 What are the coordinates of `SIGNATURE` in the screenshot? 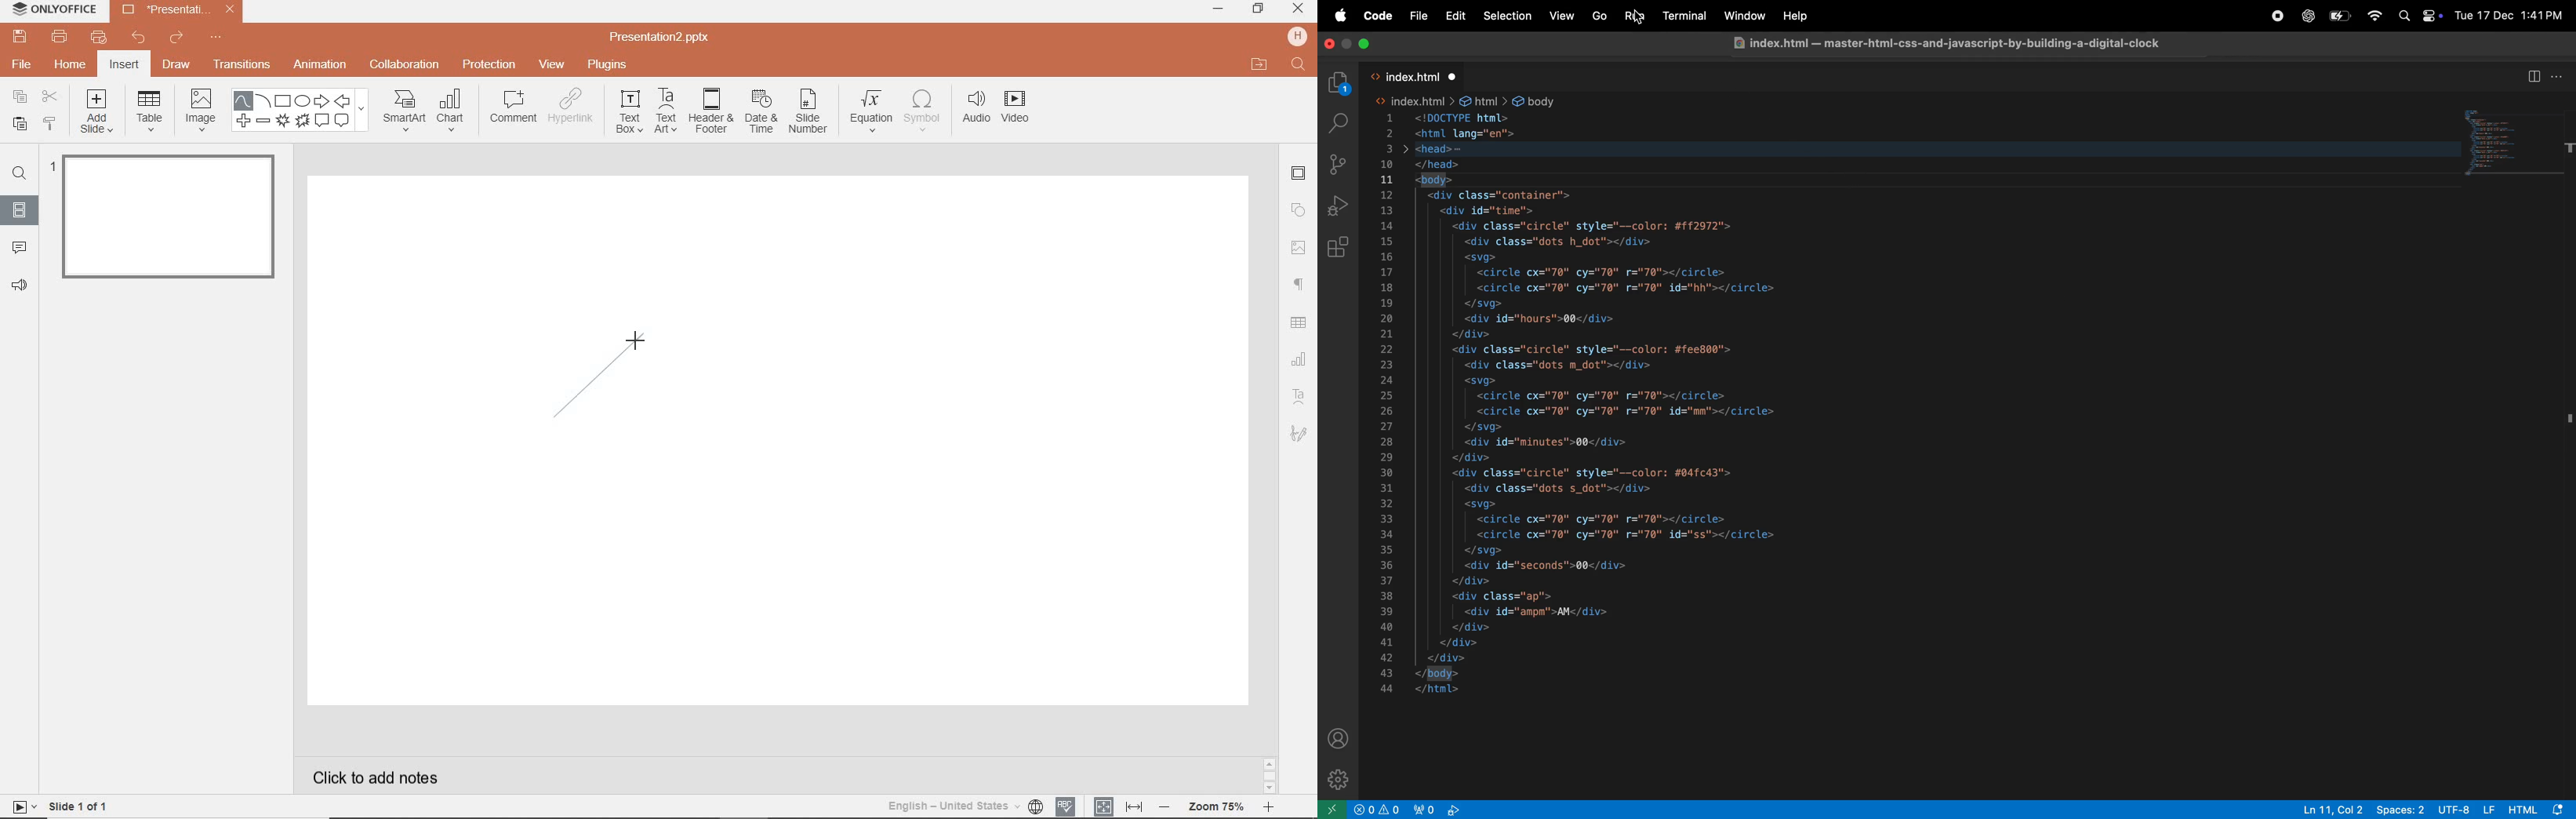 It's located at (1299, 435).